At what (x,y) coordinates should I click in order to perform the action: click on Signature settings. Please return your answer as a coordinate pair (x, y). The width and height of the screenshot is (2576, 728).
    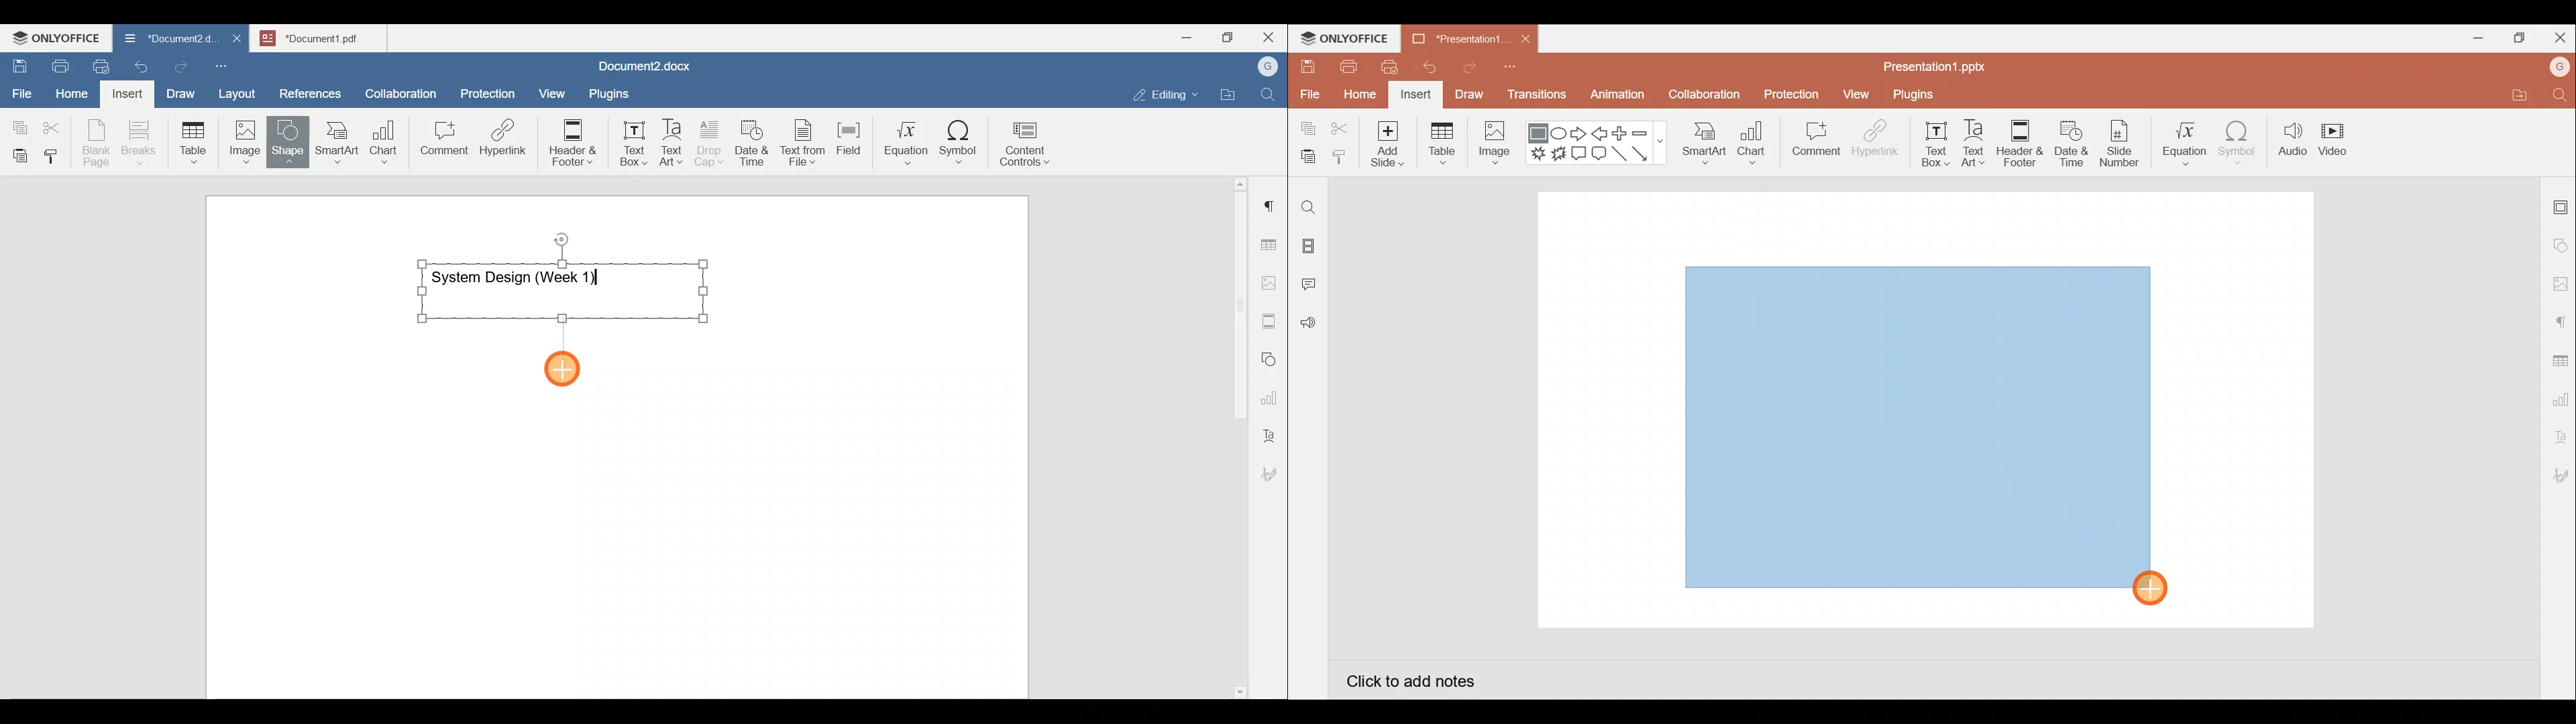
    Looking at the image, I should click on (1273, 469).